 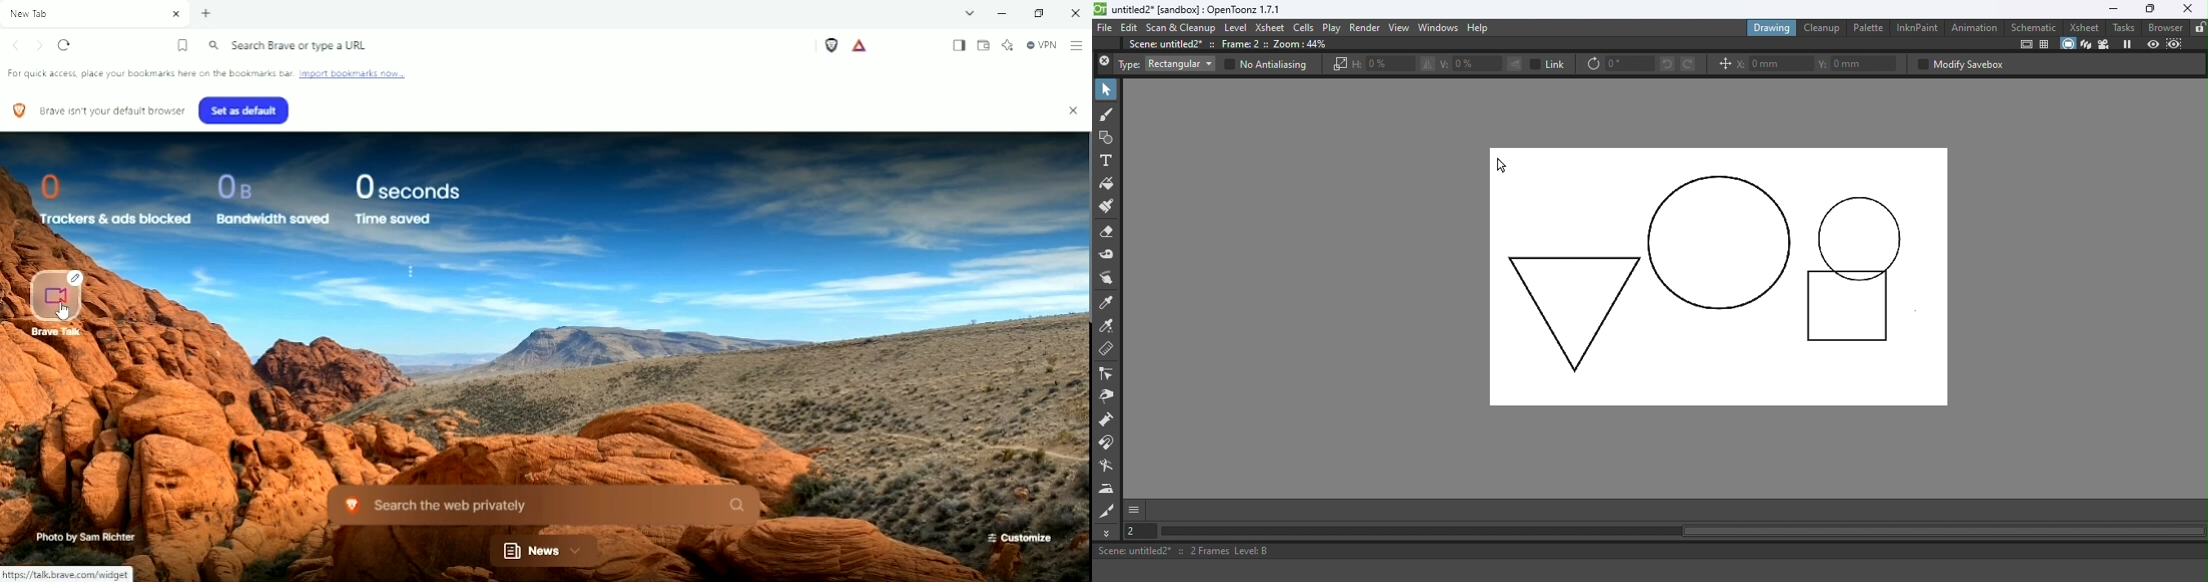 What do you see at coordinates (60, 302) in the screenshot?
I see `Brave Talk` at bounding box center [60, 302].